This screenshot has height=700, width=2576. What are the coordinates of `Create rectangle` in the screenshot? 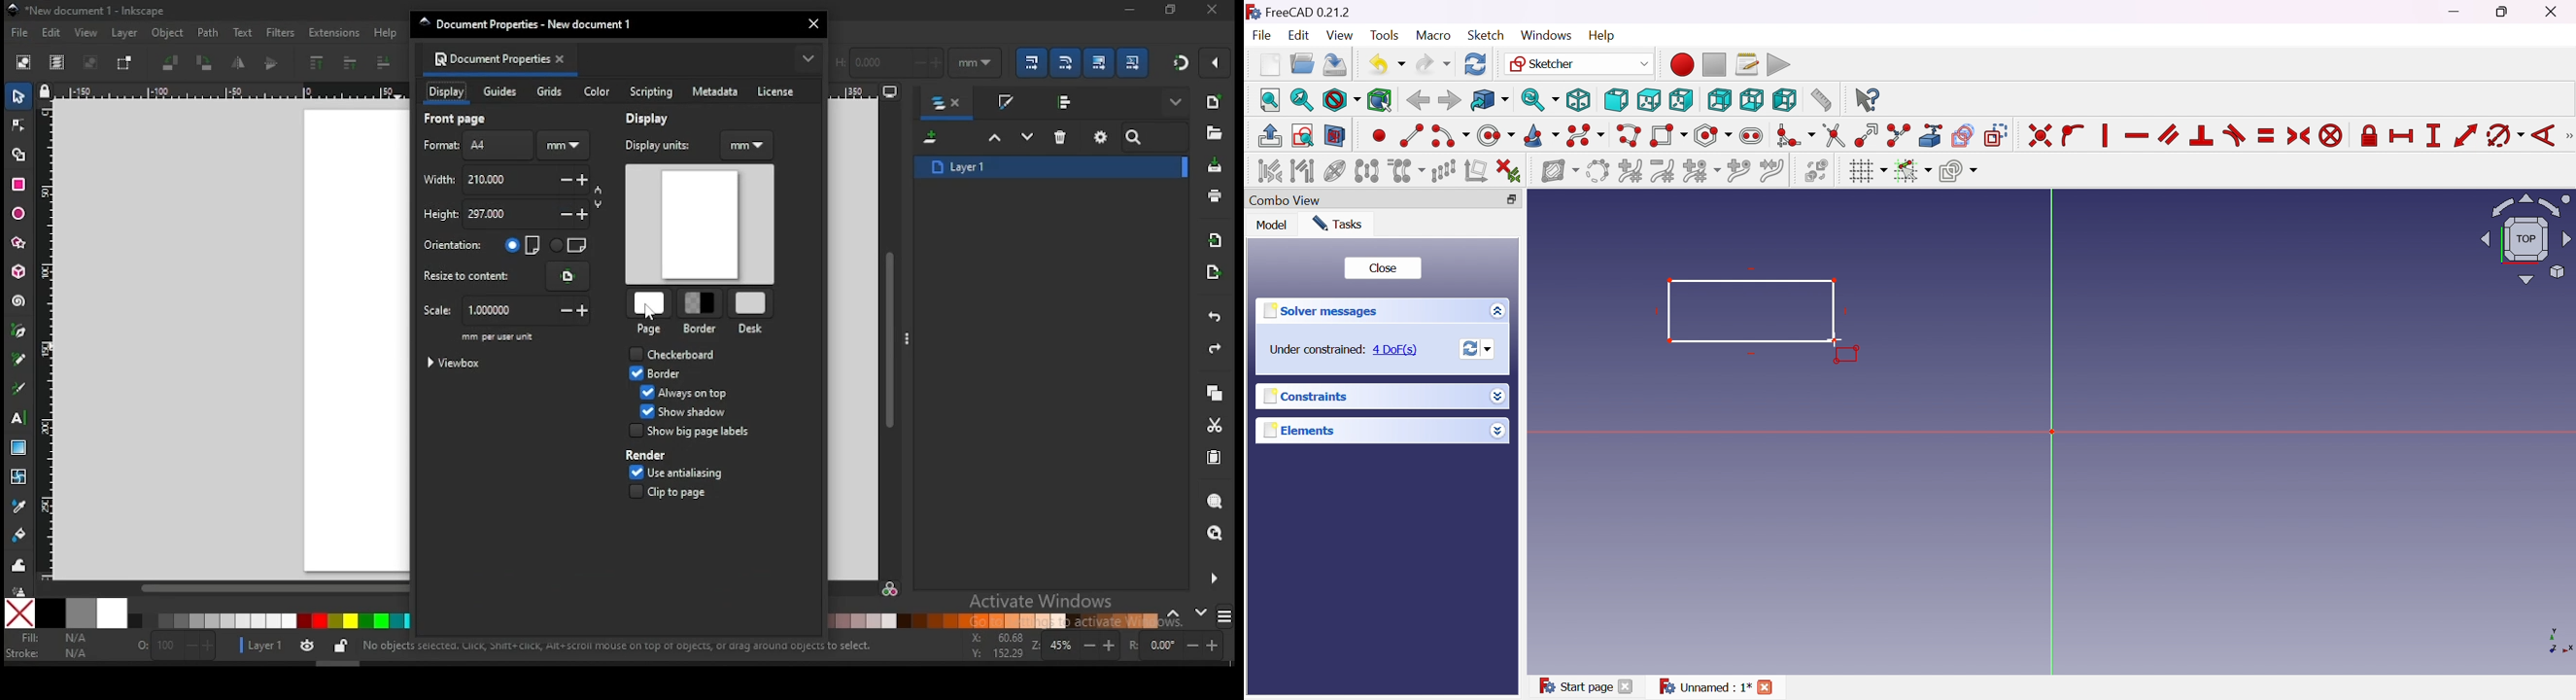 It's located at (1669, 137).